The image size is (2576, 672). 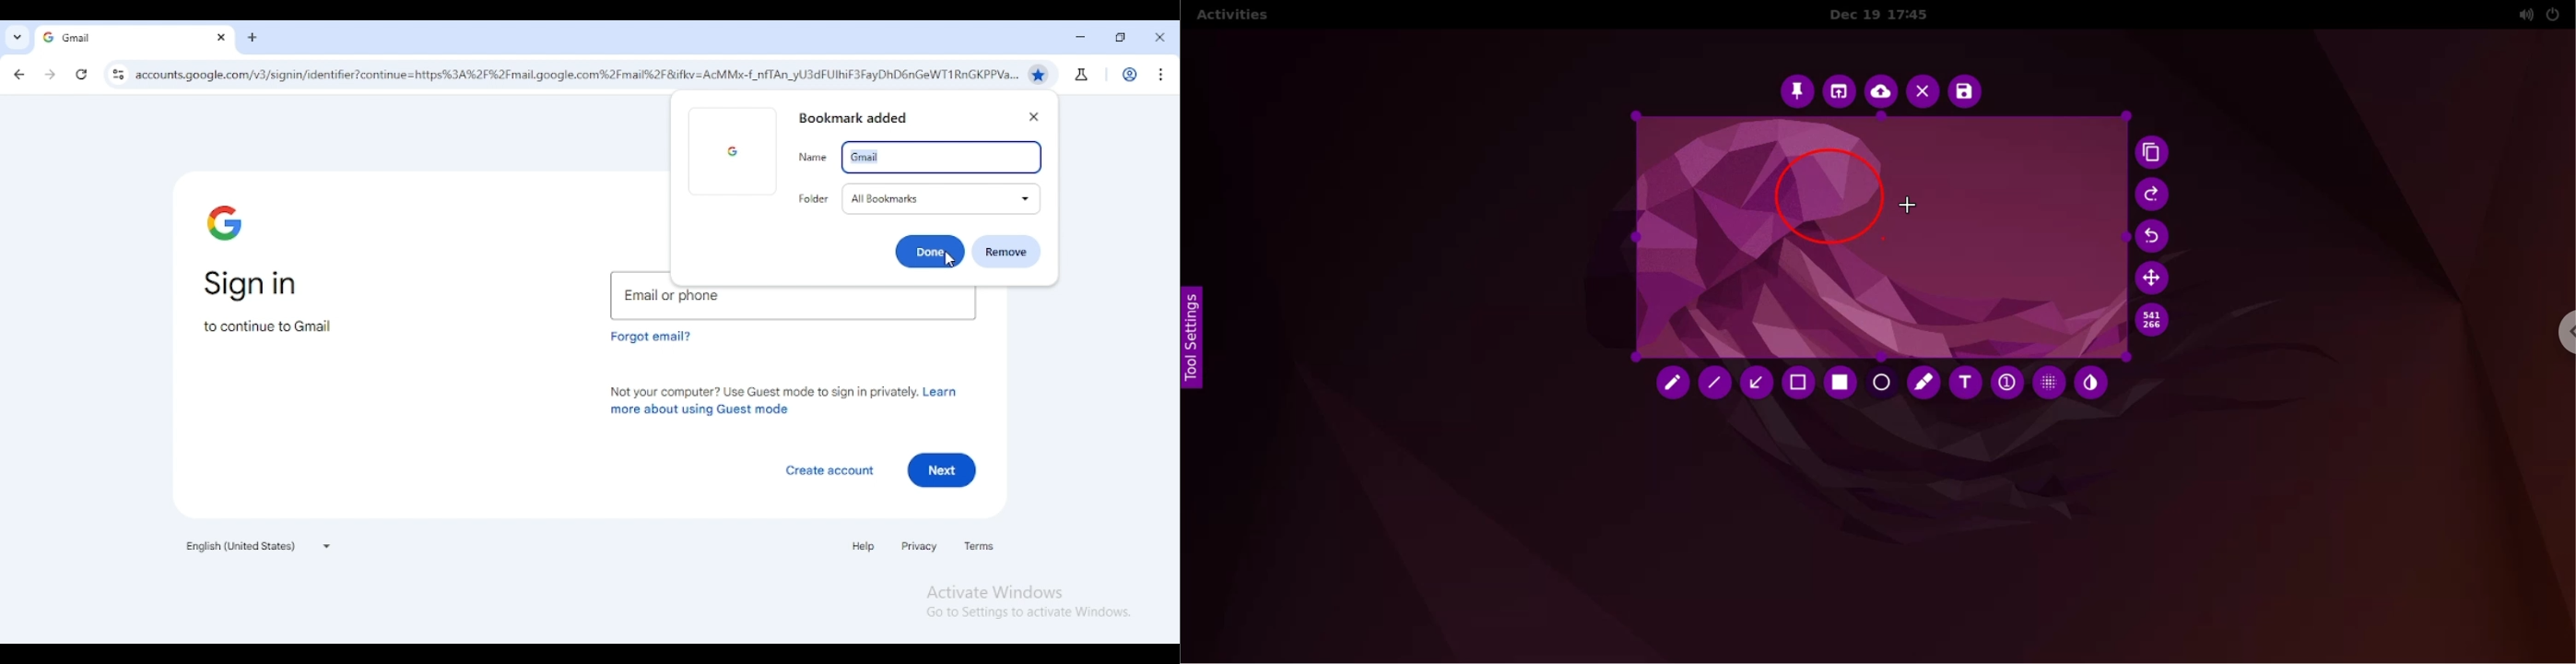 I want to click on email or phone, so click(x=794, y=298).